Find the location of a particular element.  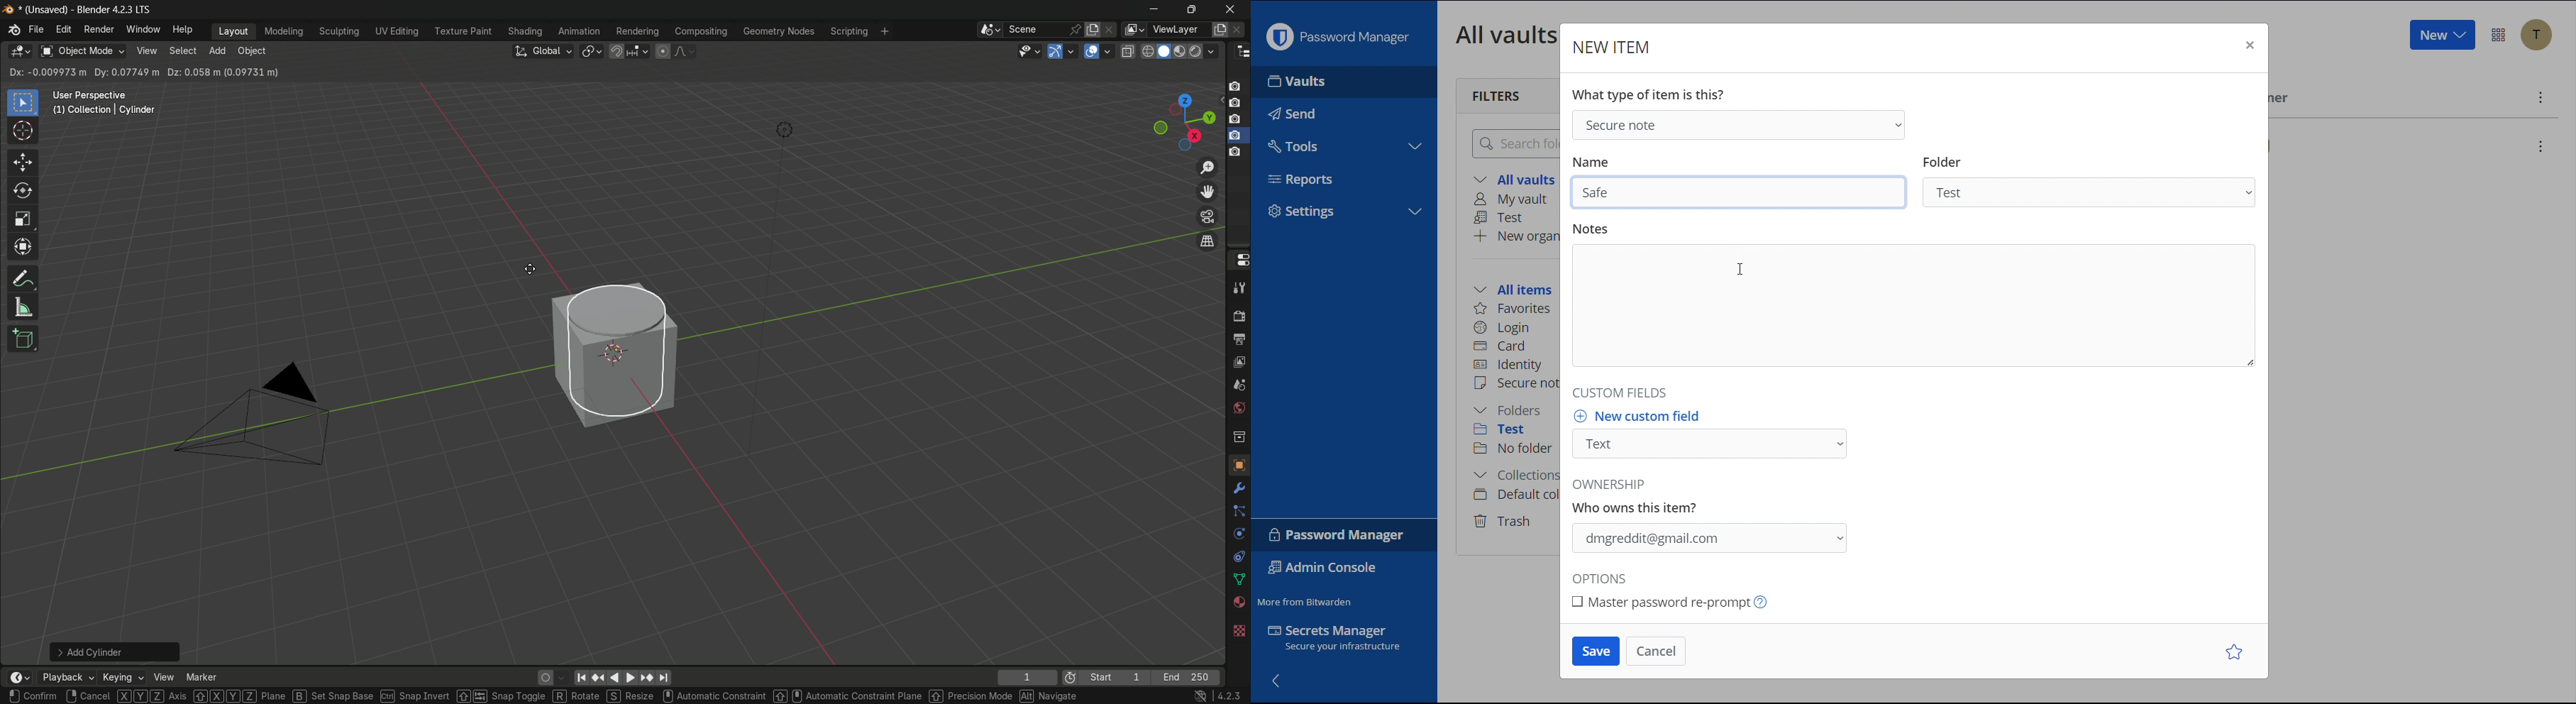

Name is located at coordinates (1591, 163).